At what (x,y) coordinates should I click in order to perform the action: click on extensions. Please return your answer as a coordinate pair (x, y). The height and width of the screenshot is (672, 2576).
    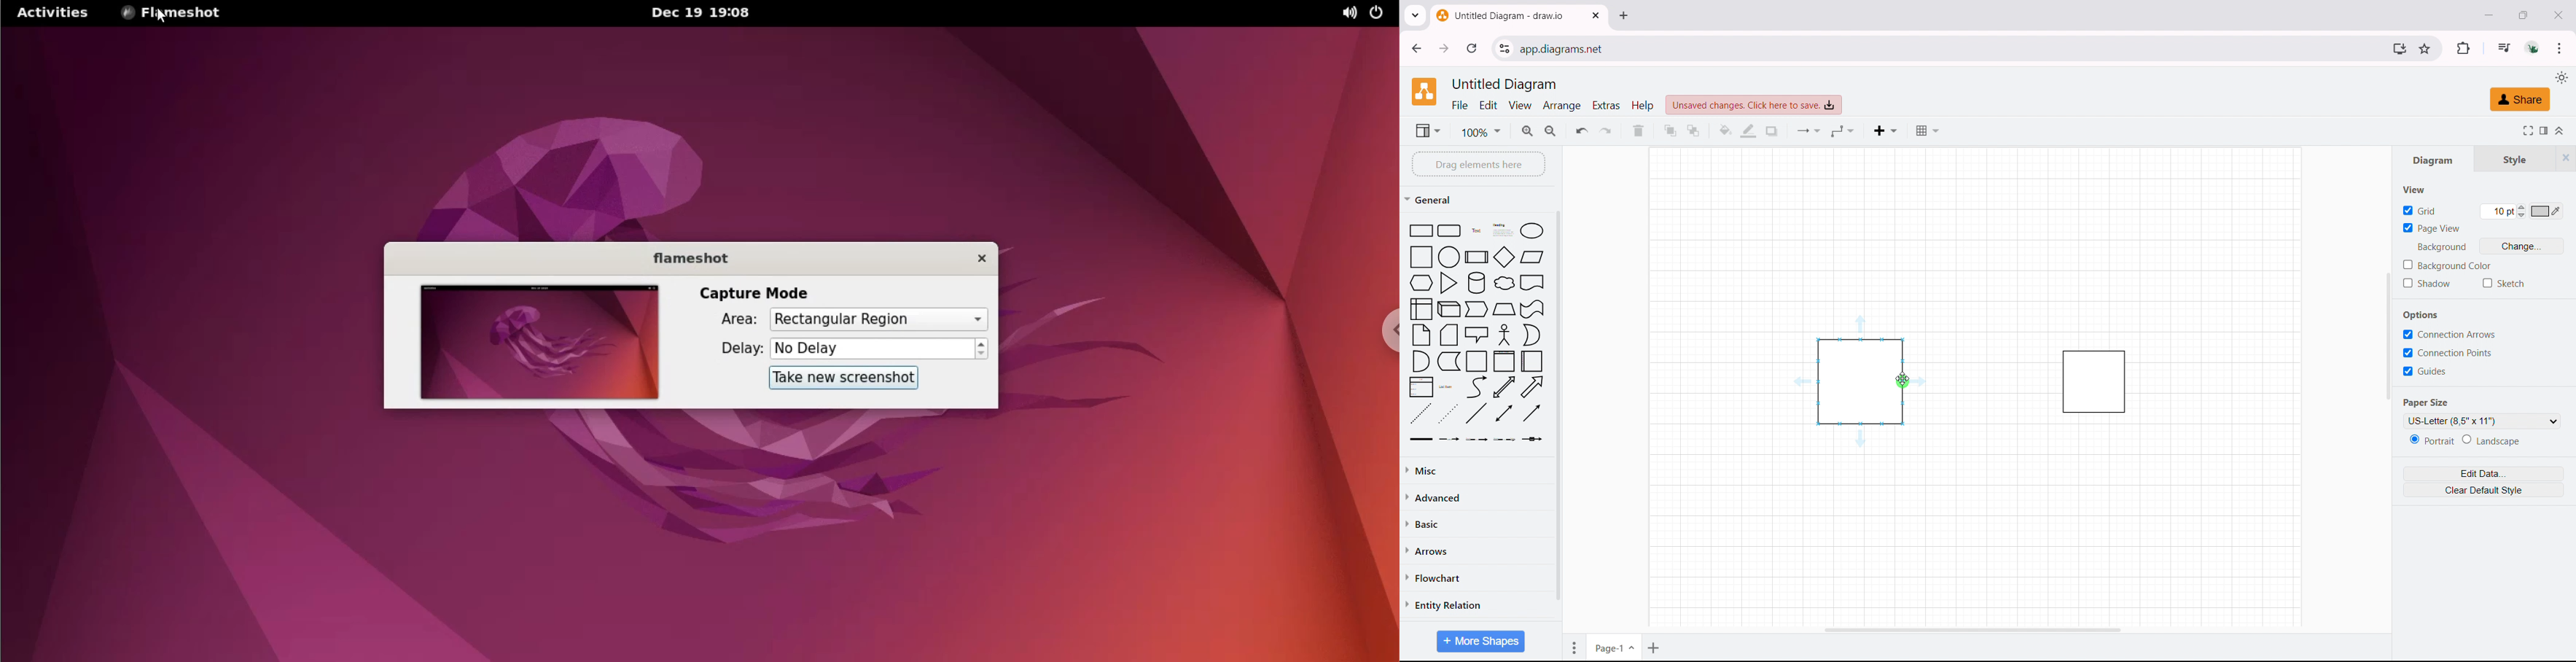
    Looking at the image, I should click on (2463, 48).